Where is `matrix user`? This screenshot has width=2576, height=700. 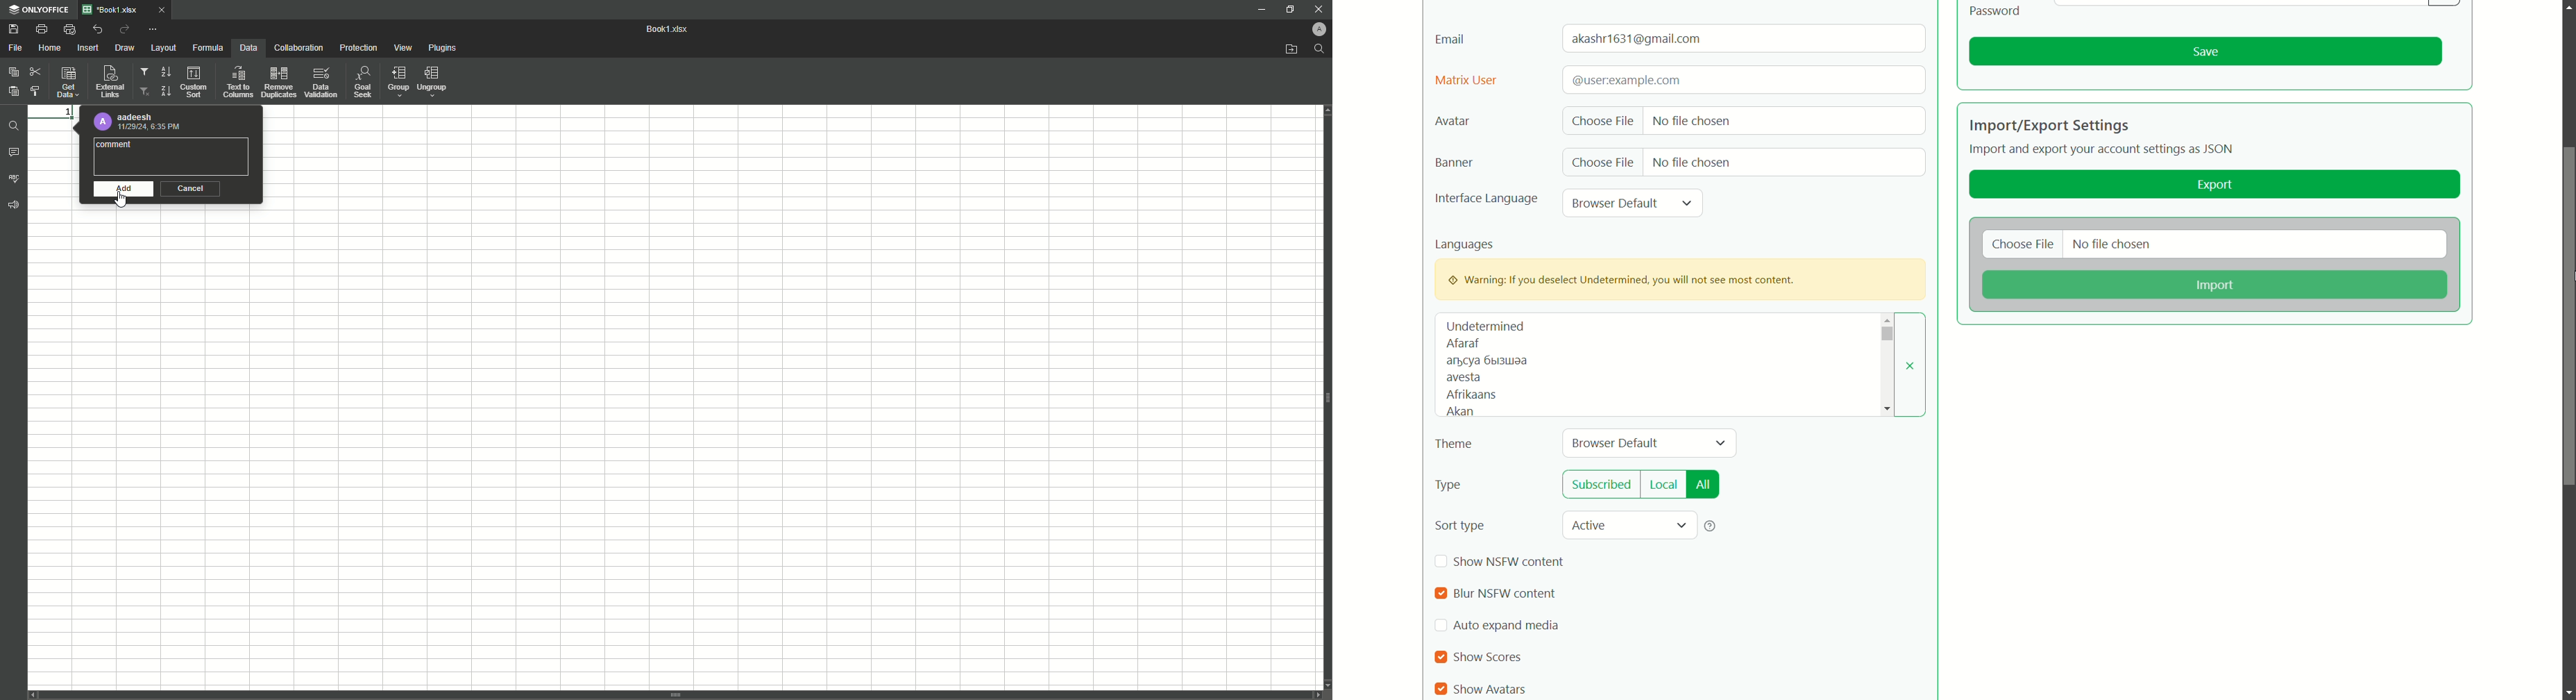 matrix user is located at coordinates (1466, 81).